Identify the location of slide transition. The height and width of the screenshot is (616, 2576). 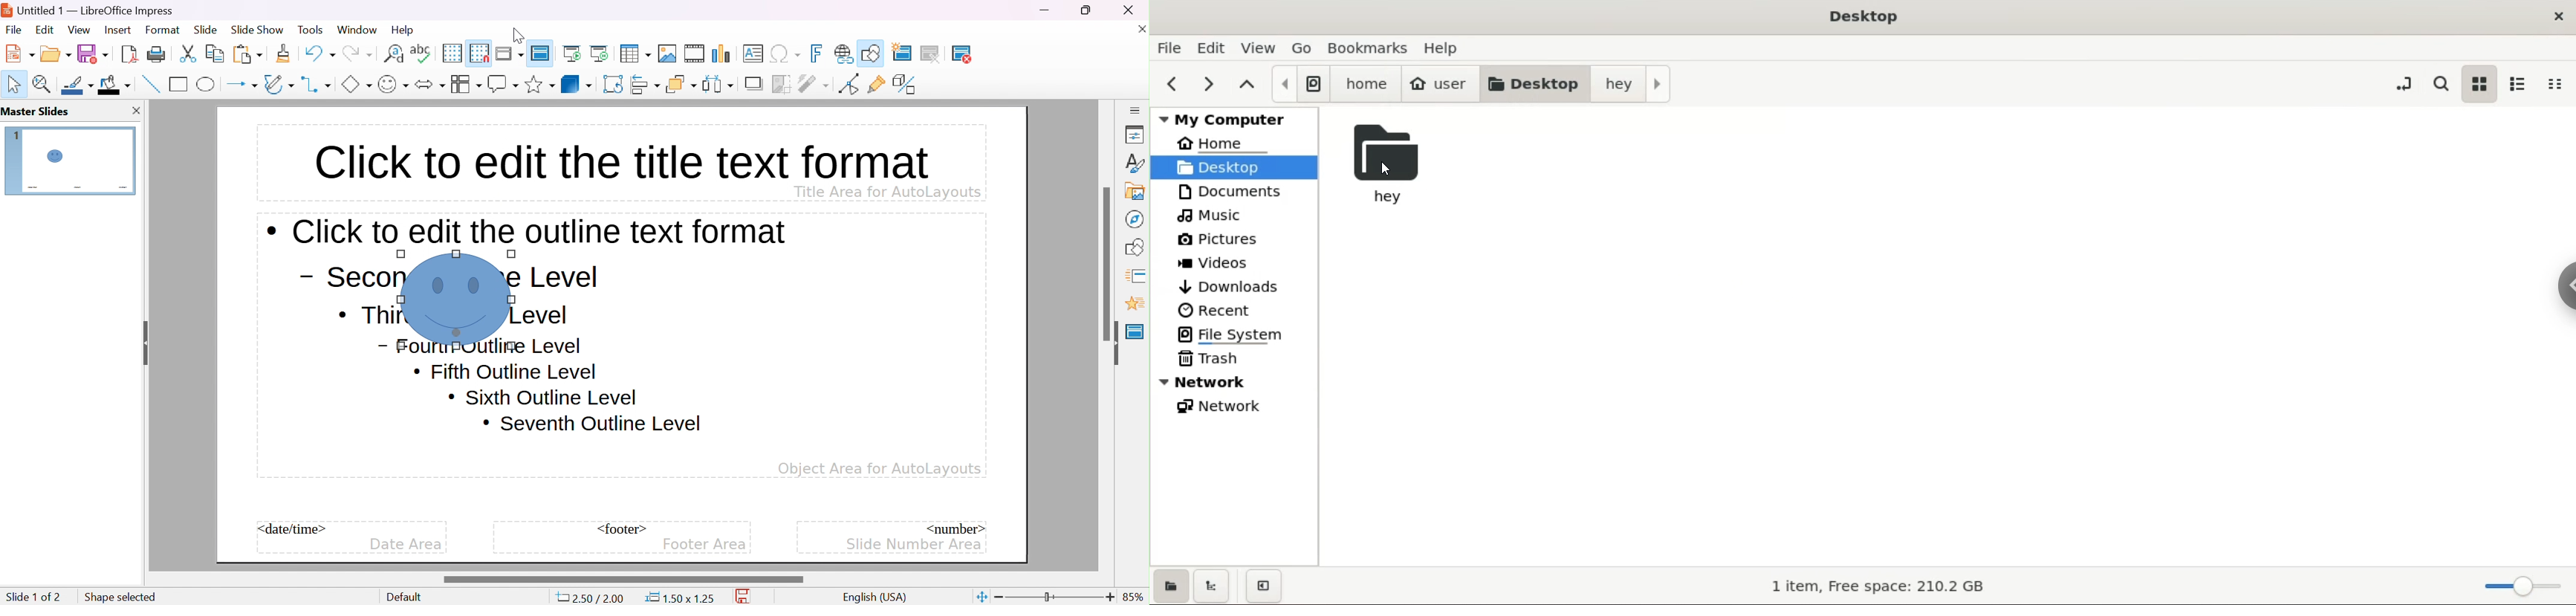
(1138, 274).